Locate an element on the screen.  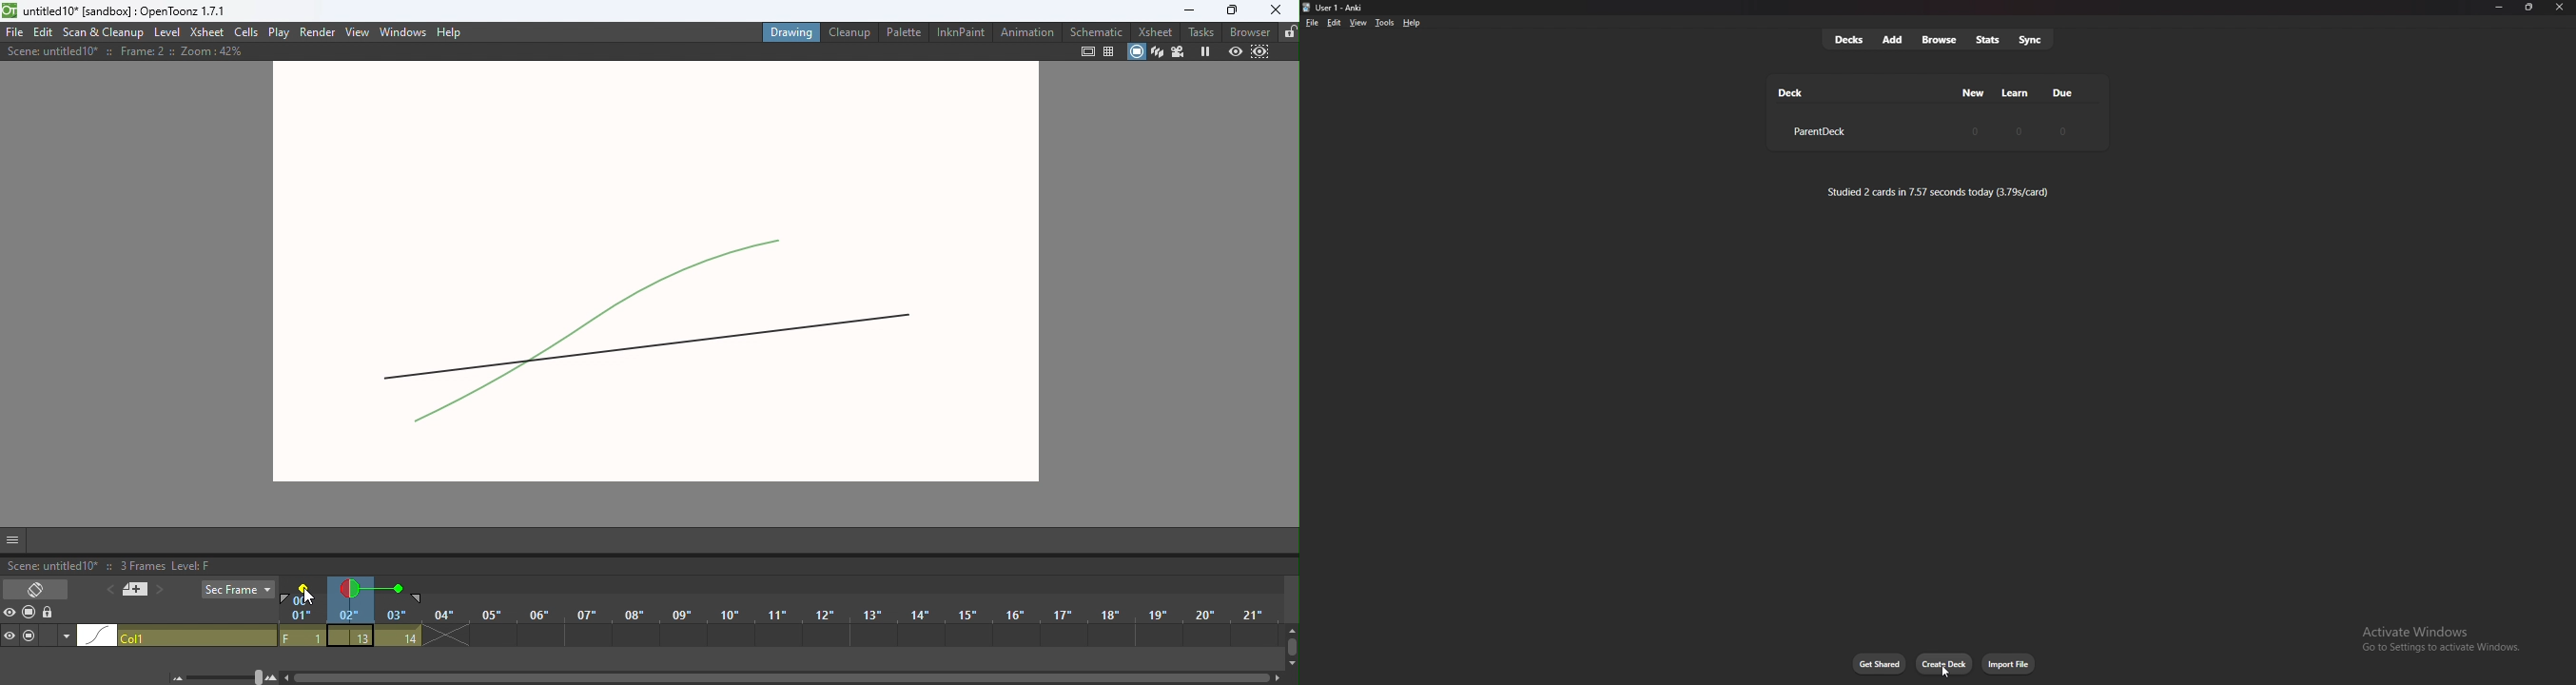
ParentDeck is located at coordinates (1817, 132).